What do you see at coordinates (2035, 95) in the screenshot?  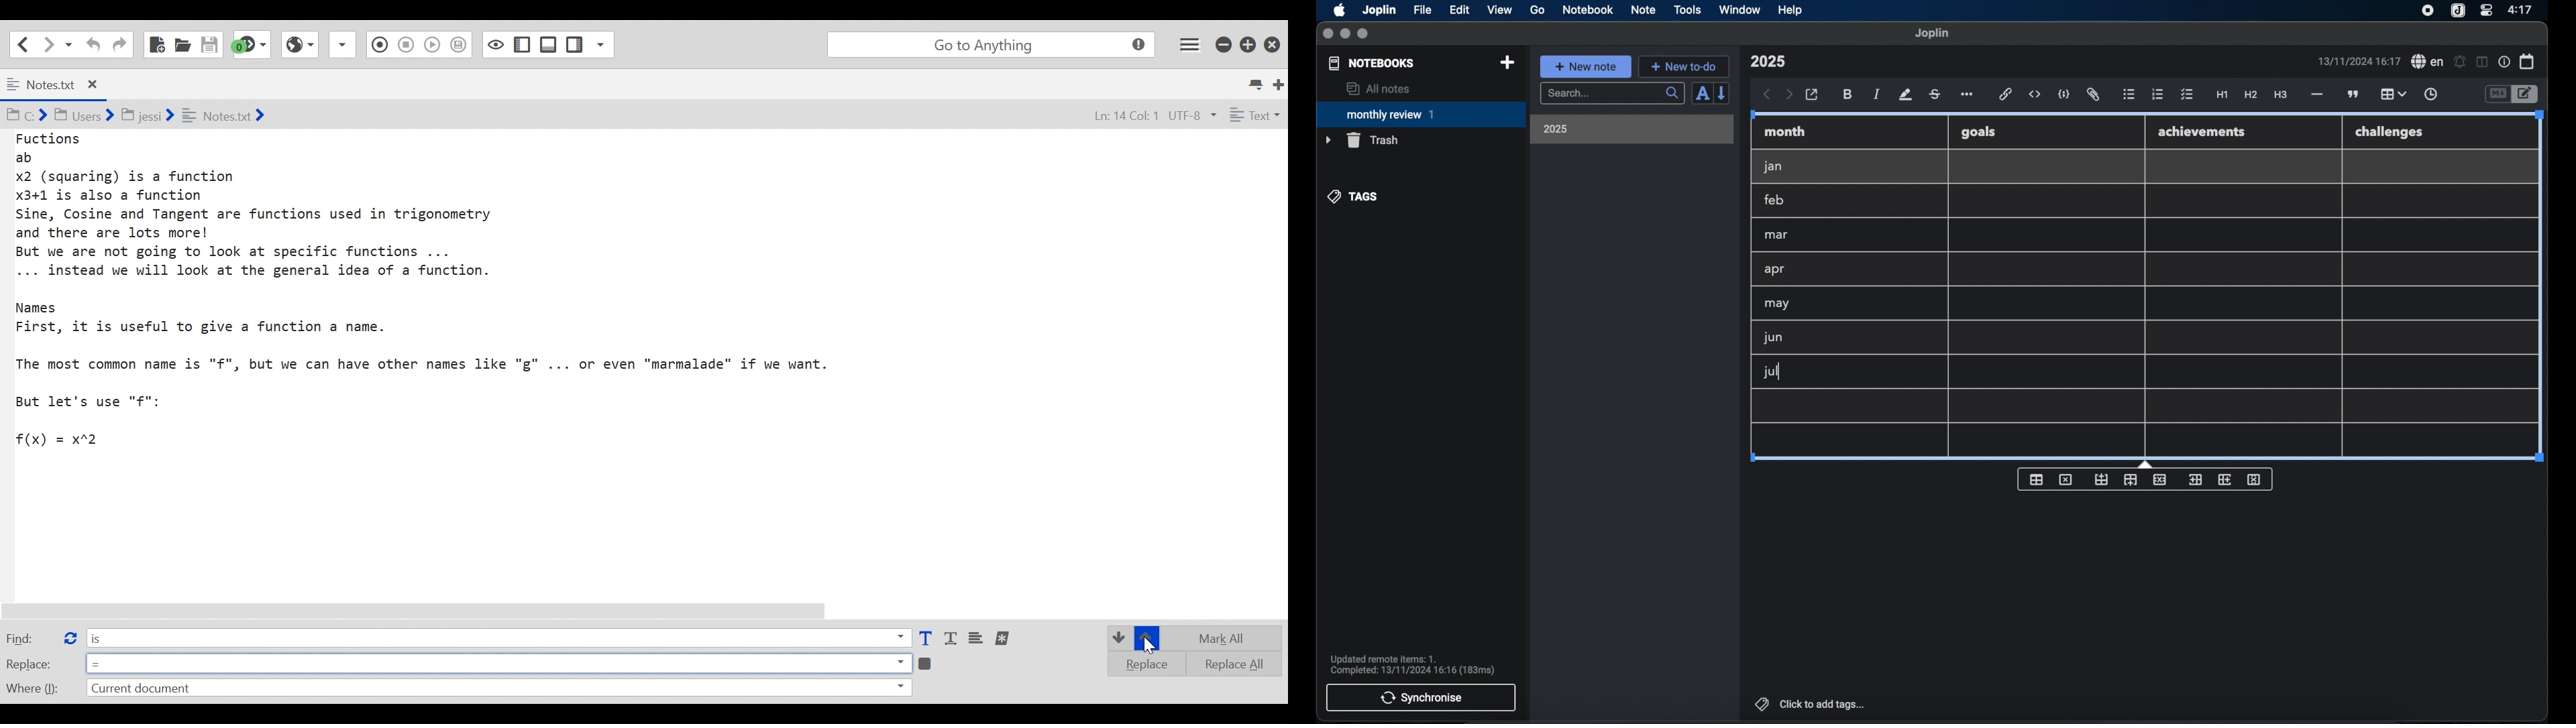 I see `inline code` at bounding box center [2035, 95].